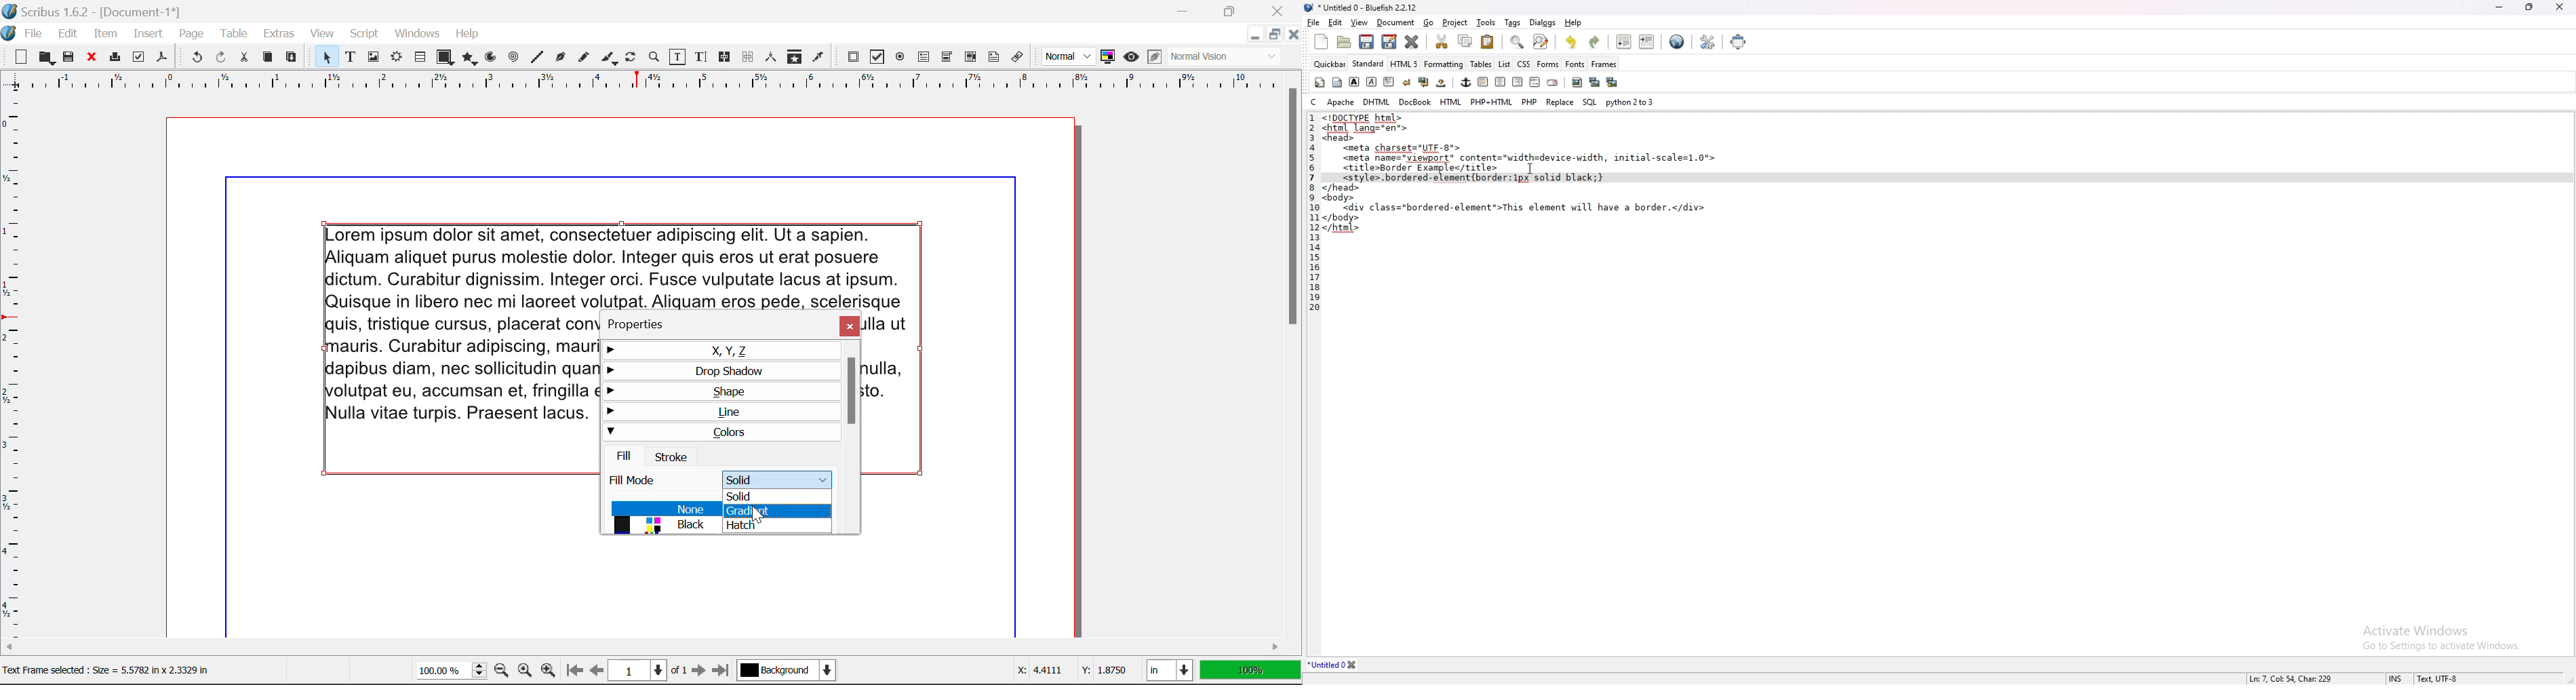 The width and height of the screenshot is (2576, 700). I want to click on Bezier Curve, so click(561, 59).